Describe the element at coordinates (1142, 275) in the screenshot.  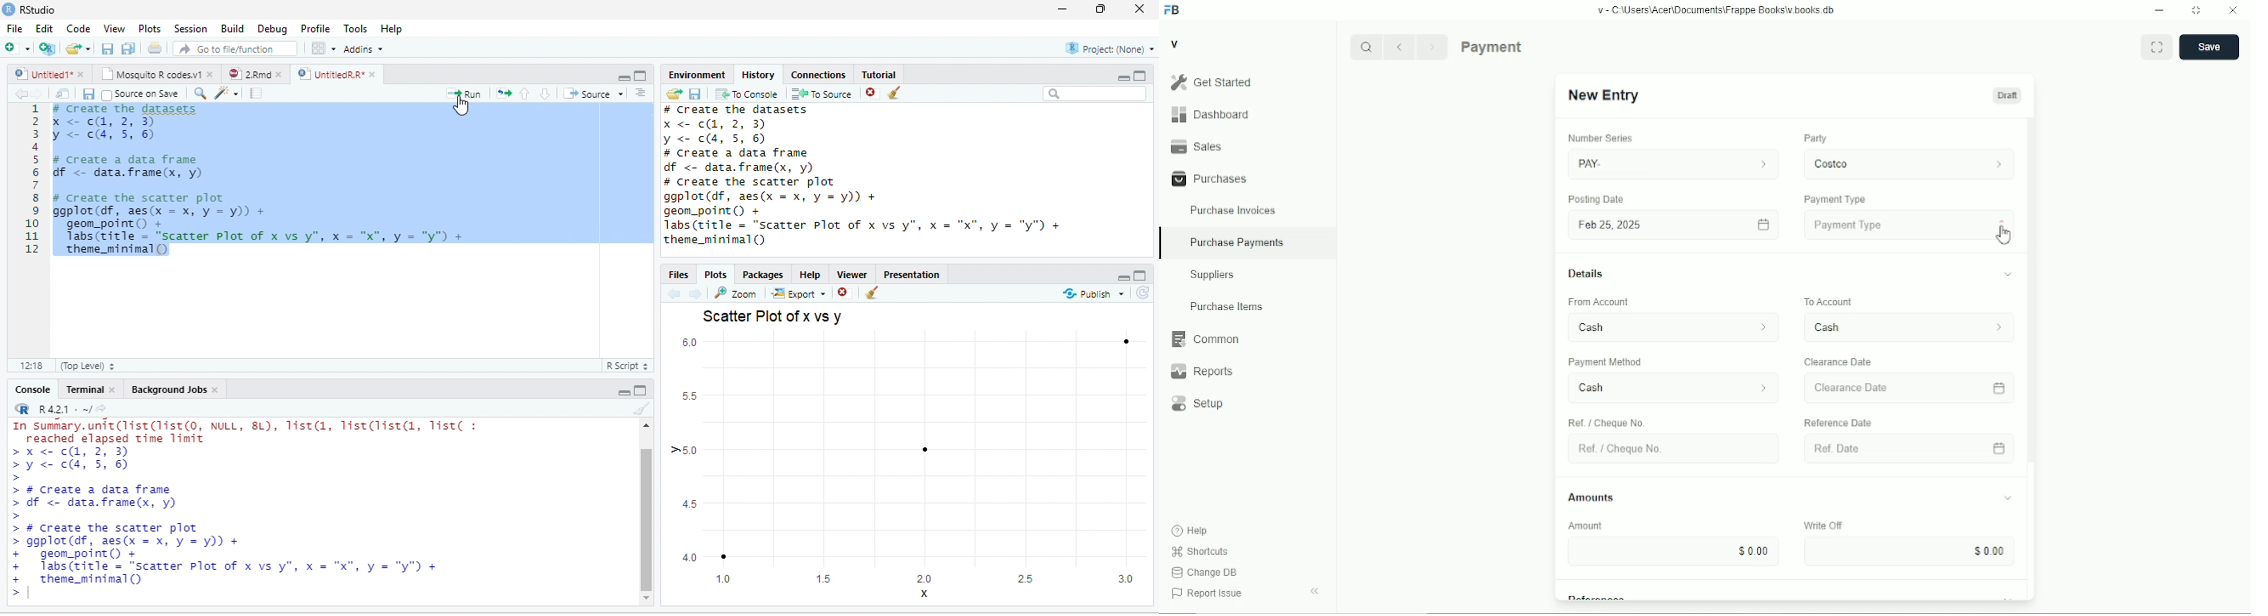
I see `Maximize` at that location.